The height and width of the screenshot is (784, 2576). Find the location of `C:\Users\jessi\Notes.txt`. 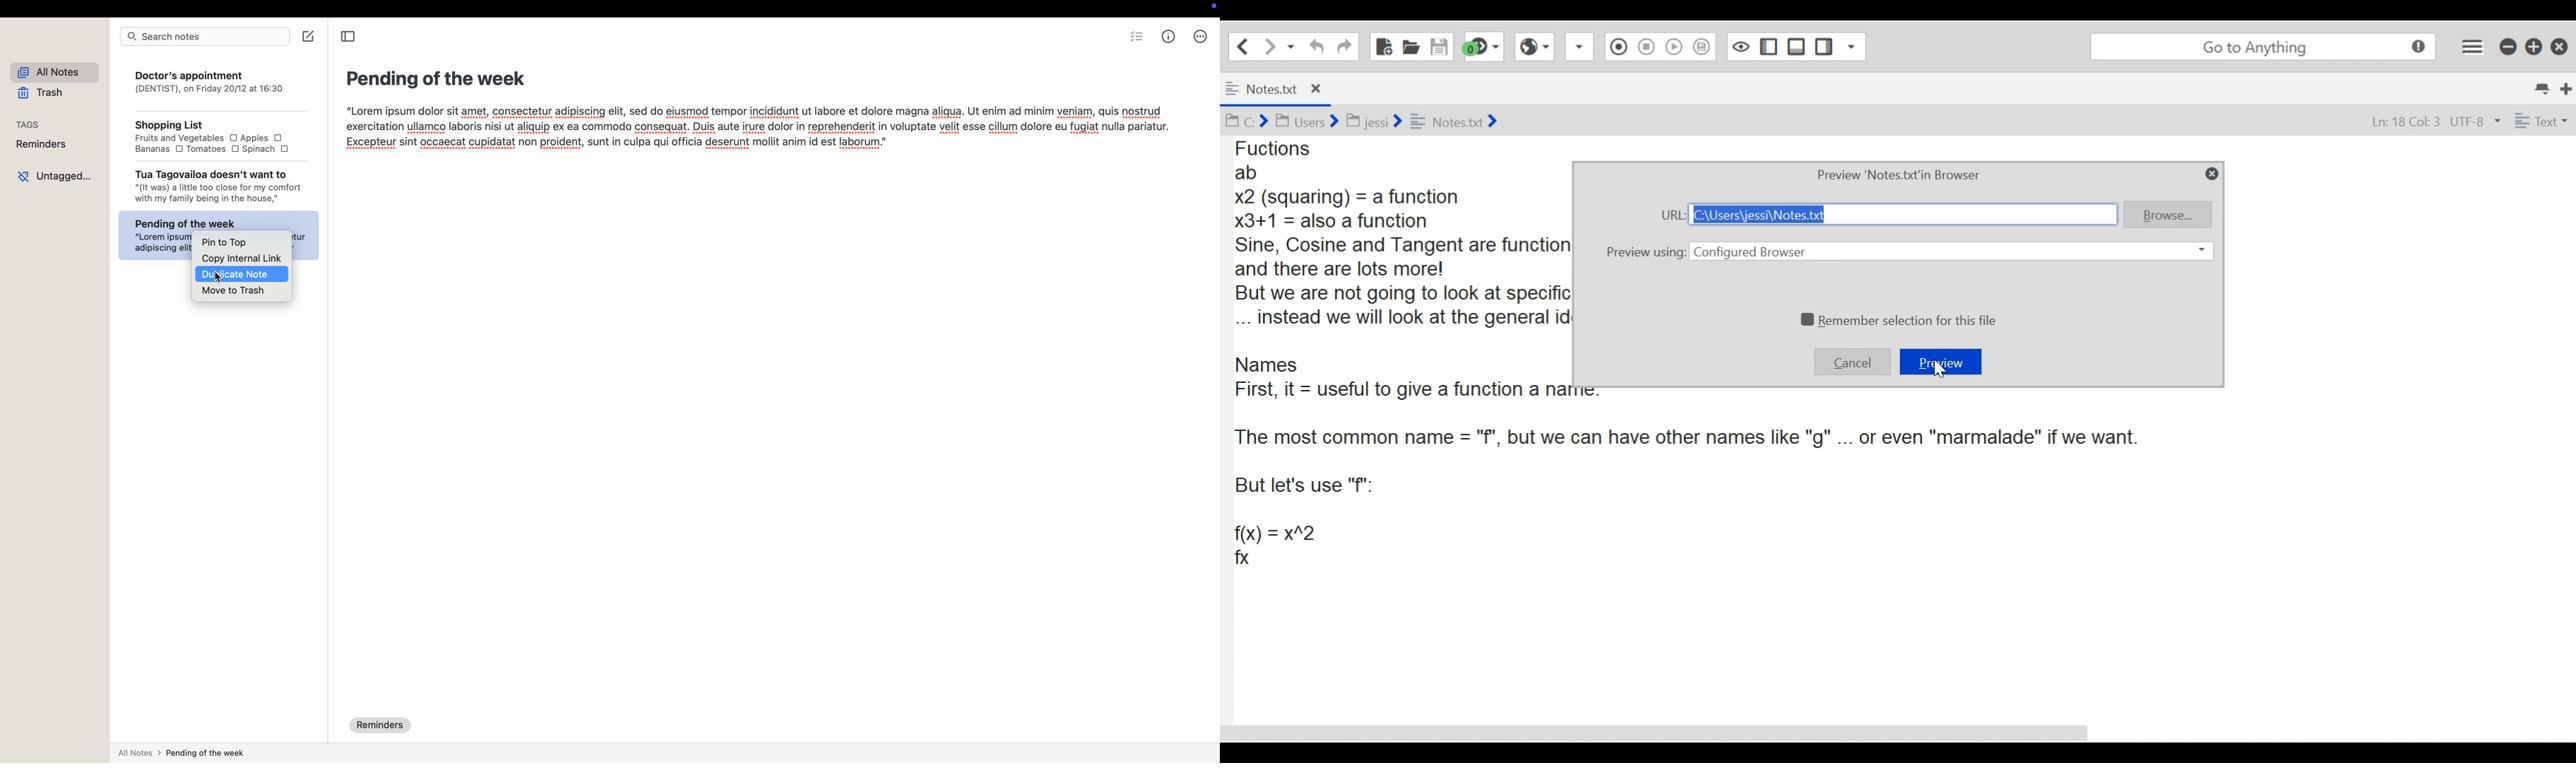

C:\Users\jessi\Notes.txt is located at coordinates (1904, 216).